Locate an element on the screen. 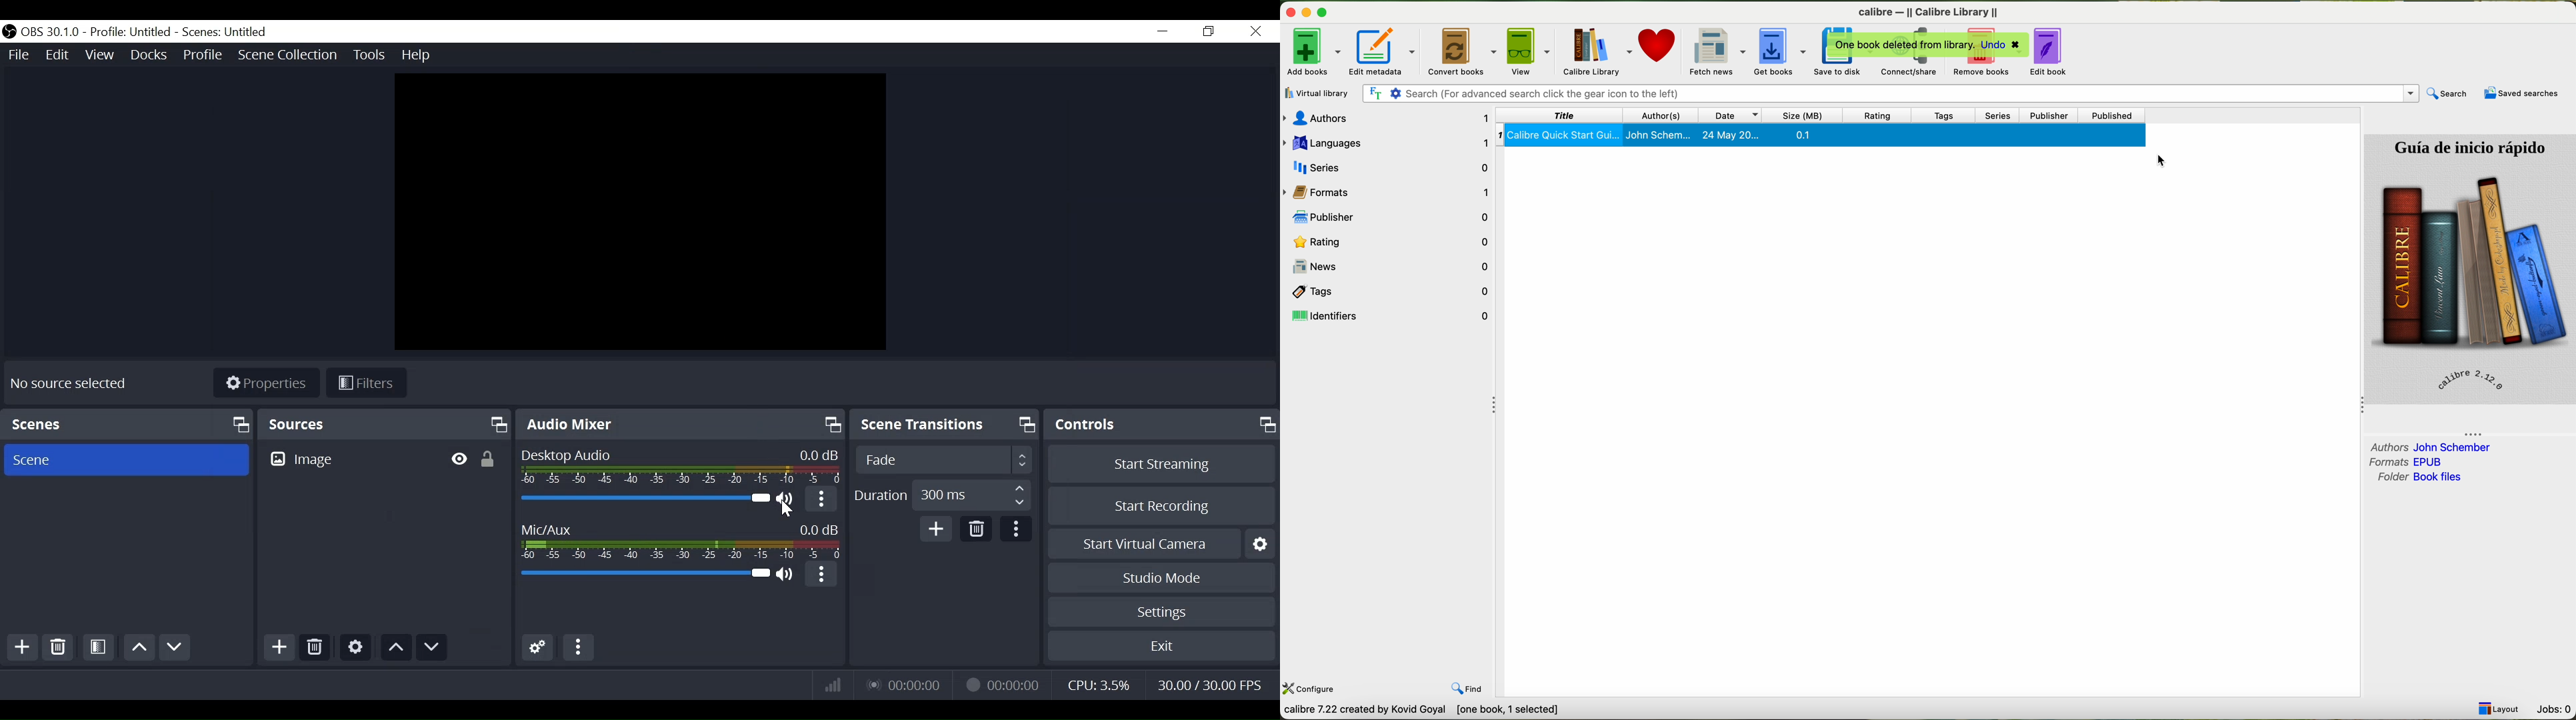  publisher is located at coordinates (2051, 115).